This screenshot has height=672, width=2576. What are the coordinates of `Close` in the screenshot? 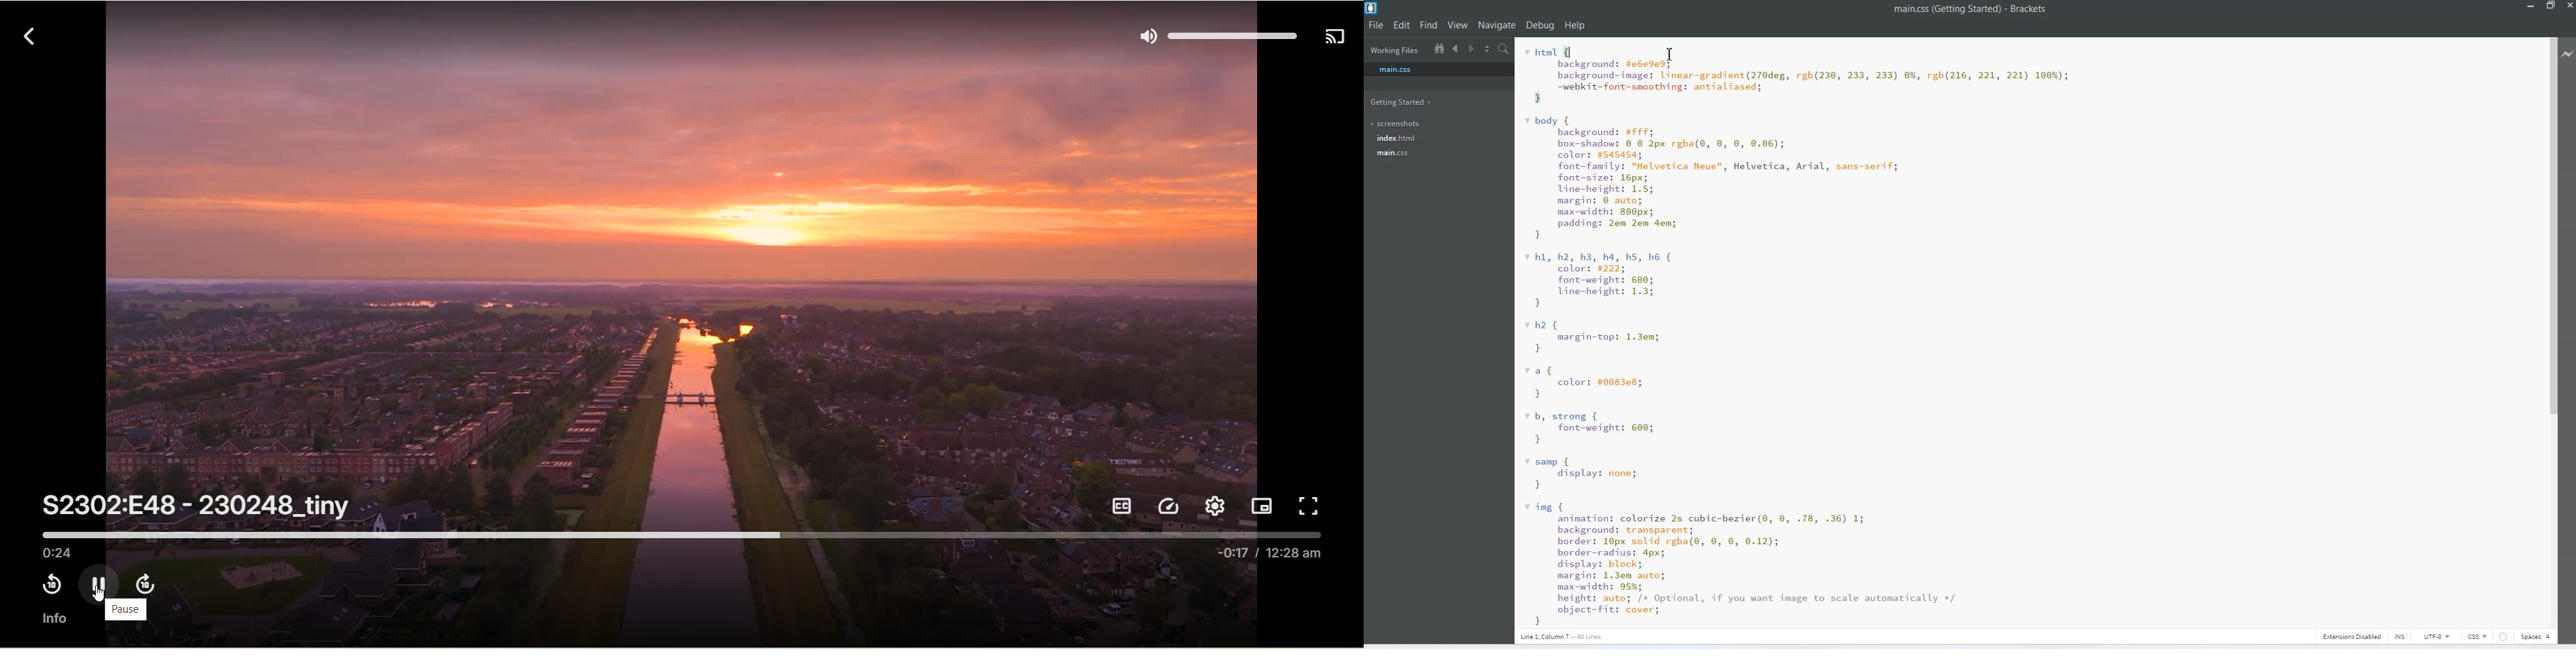 It's located at (2568, 6).